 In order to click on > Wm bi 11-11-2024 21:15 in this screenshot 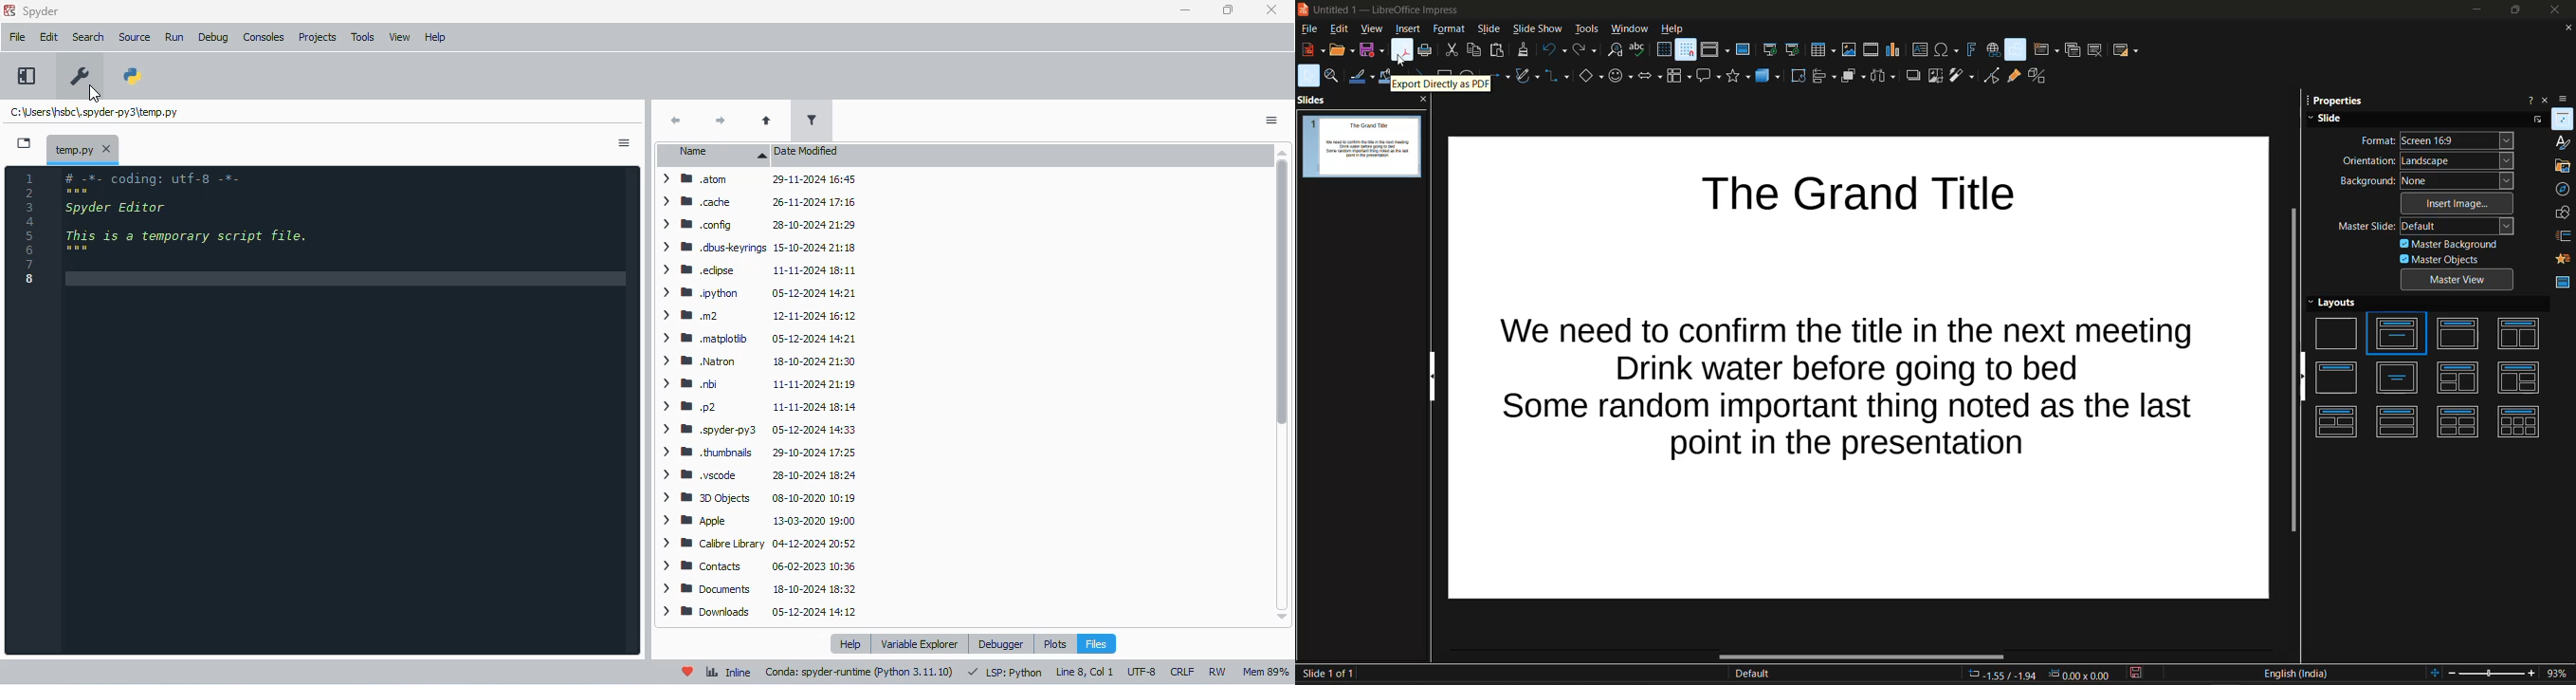, I will do `click(758, 384)`.